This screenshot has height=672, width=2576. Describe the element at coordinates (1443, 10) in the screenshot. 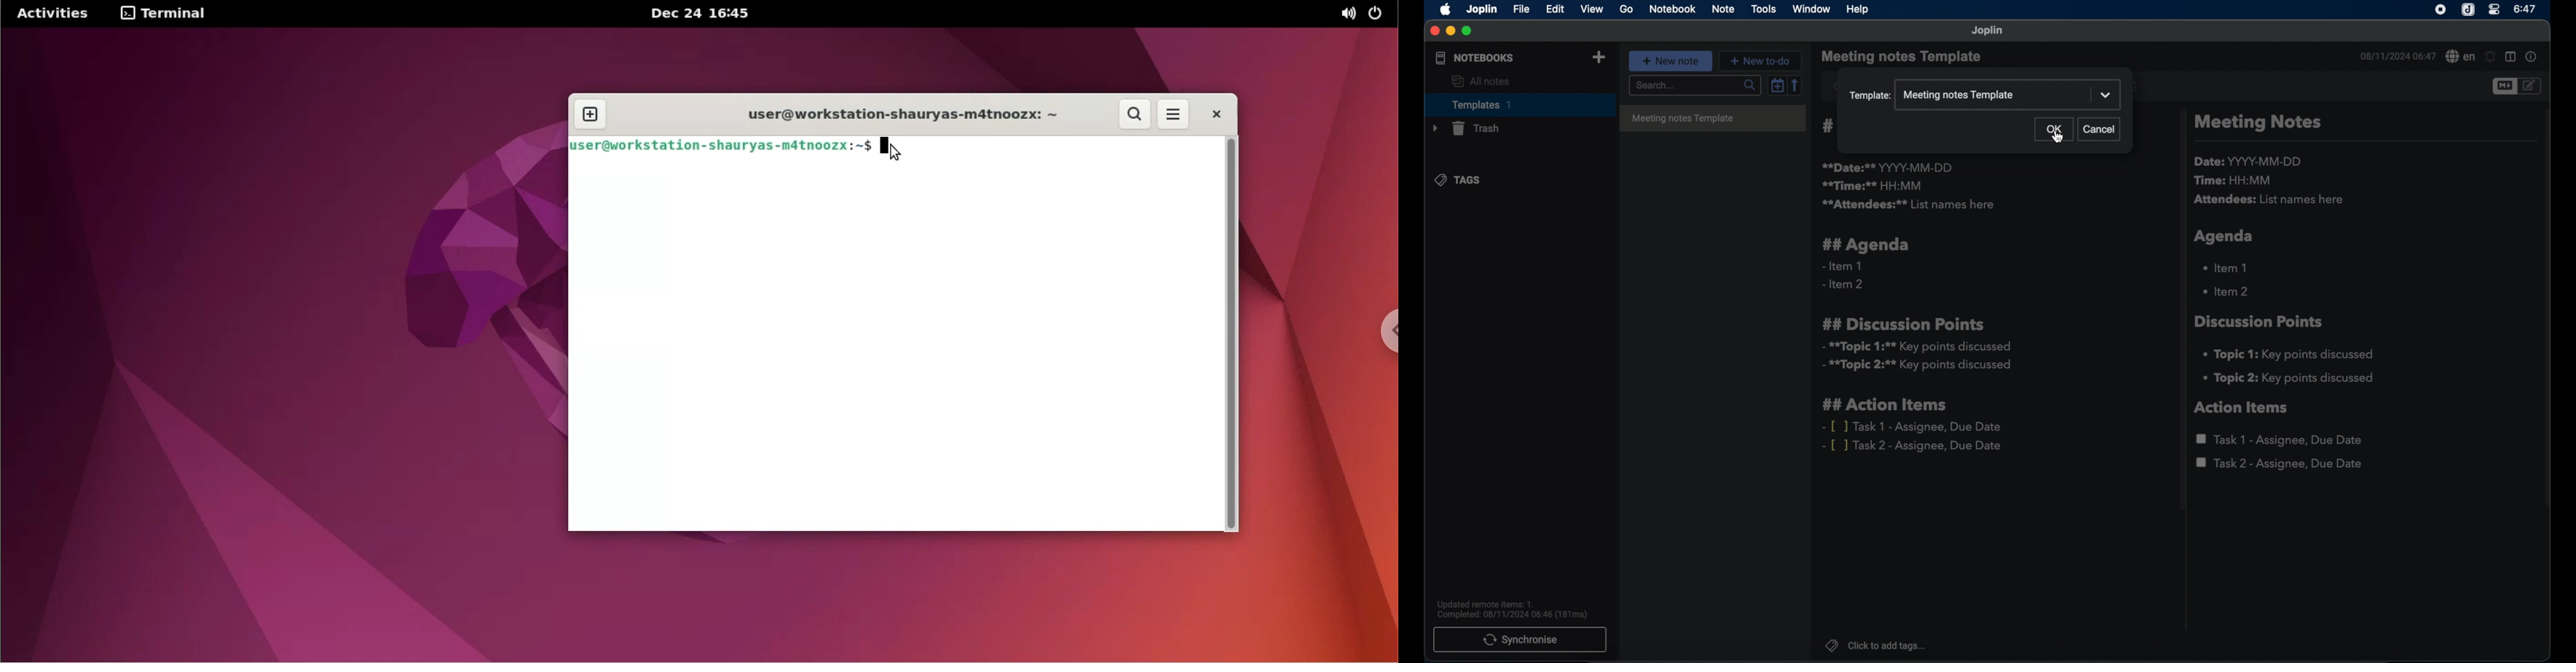

I see `apple icon` at that location.